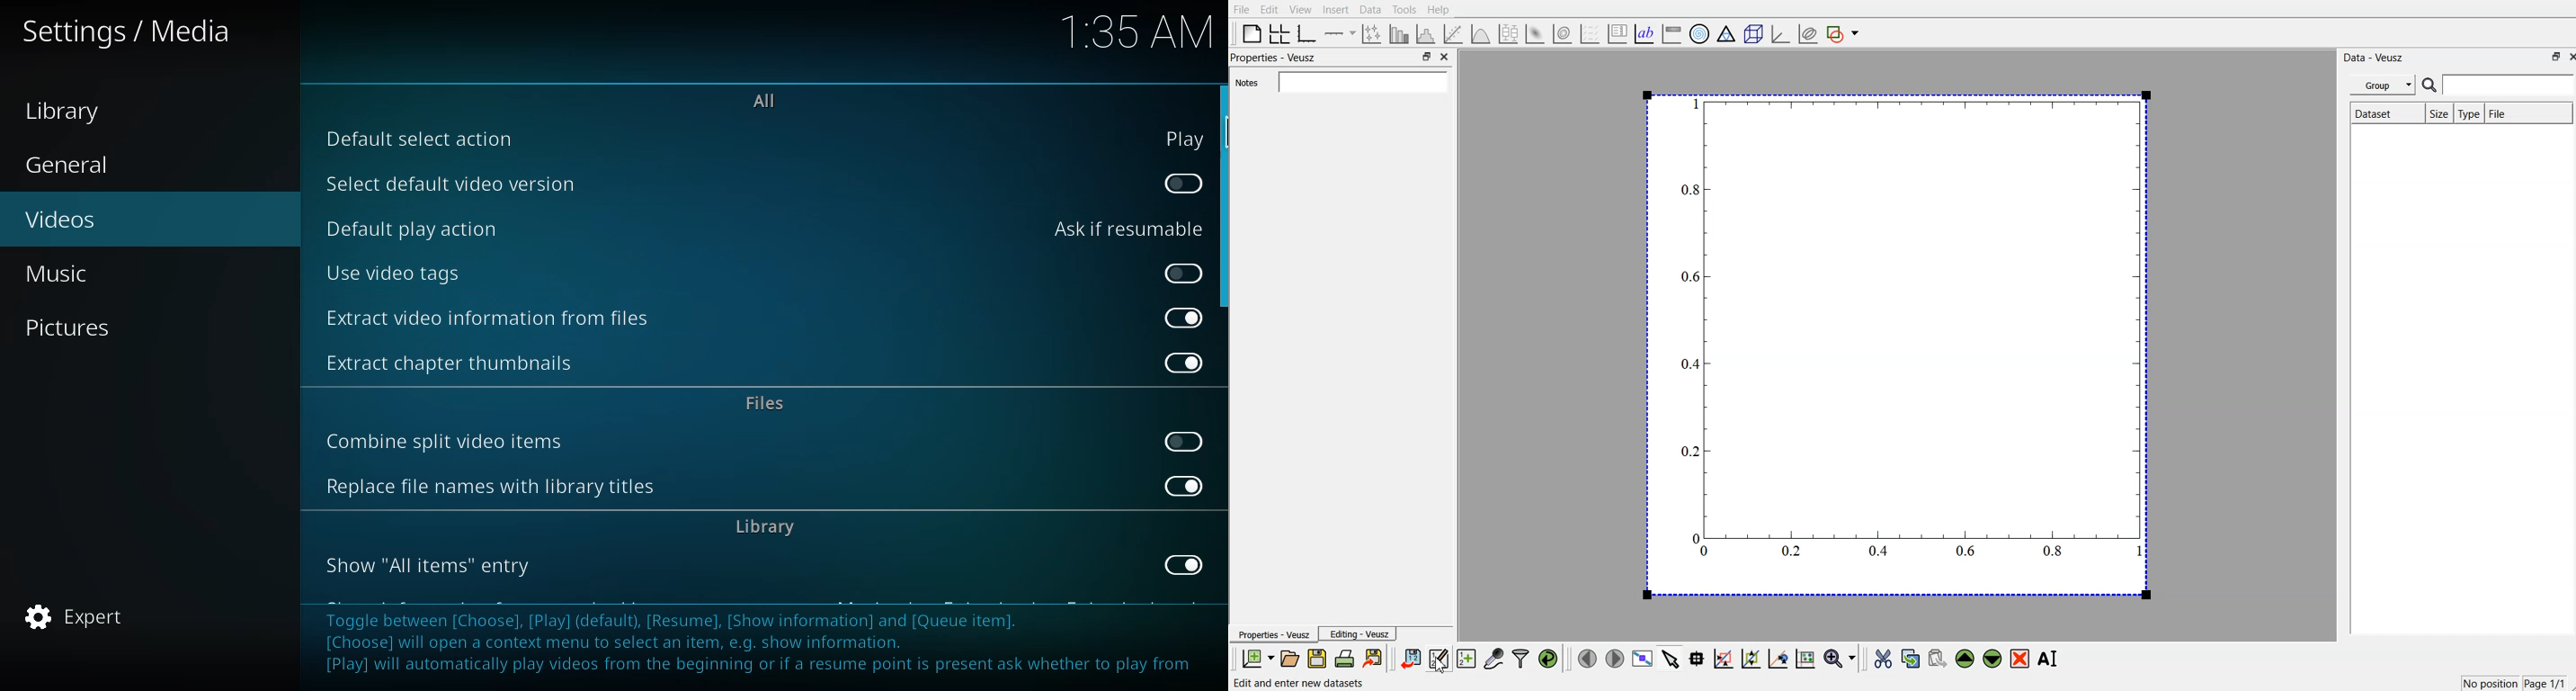 The width and height of the screenshot is (2576, 700). What do you see at coordinates (1752, 659) in the screenshot?
I see `click to zoom out graph axes` at bounding box center [1752, 659].